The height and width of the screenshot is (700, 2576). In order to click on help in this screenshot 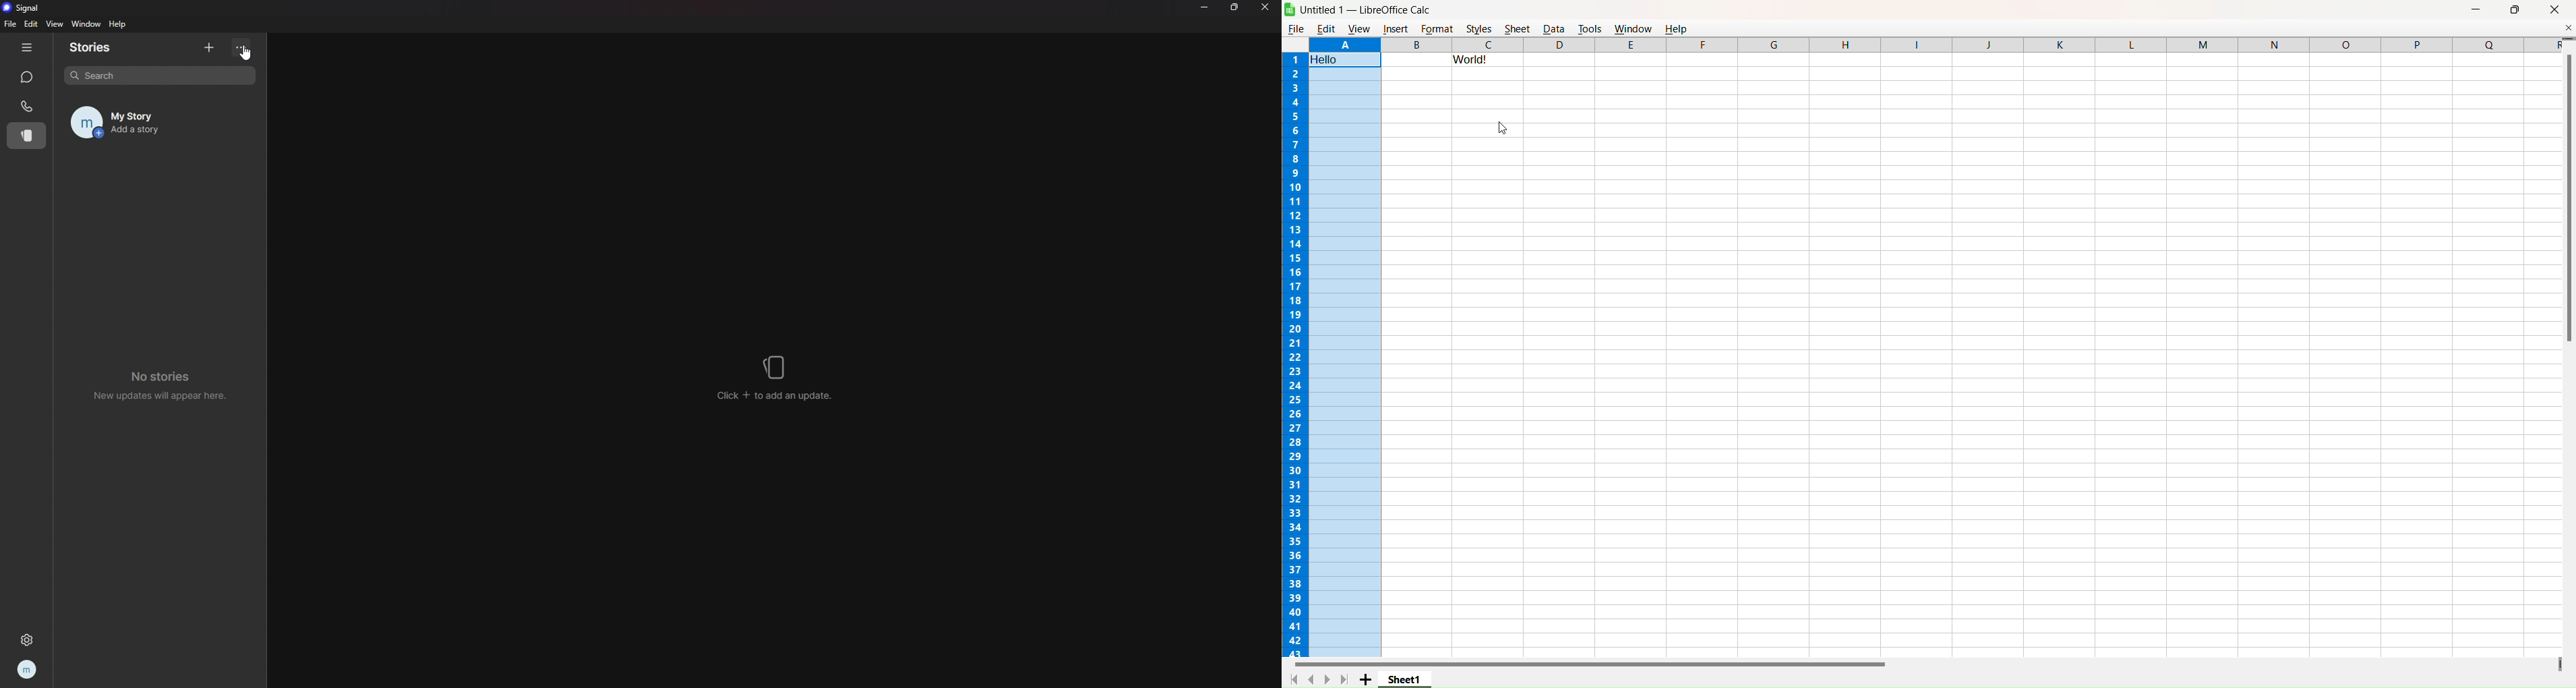, I will do `click(1679, 28)`.